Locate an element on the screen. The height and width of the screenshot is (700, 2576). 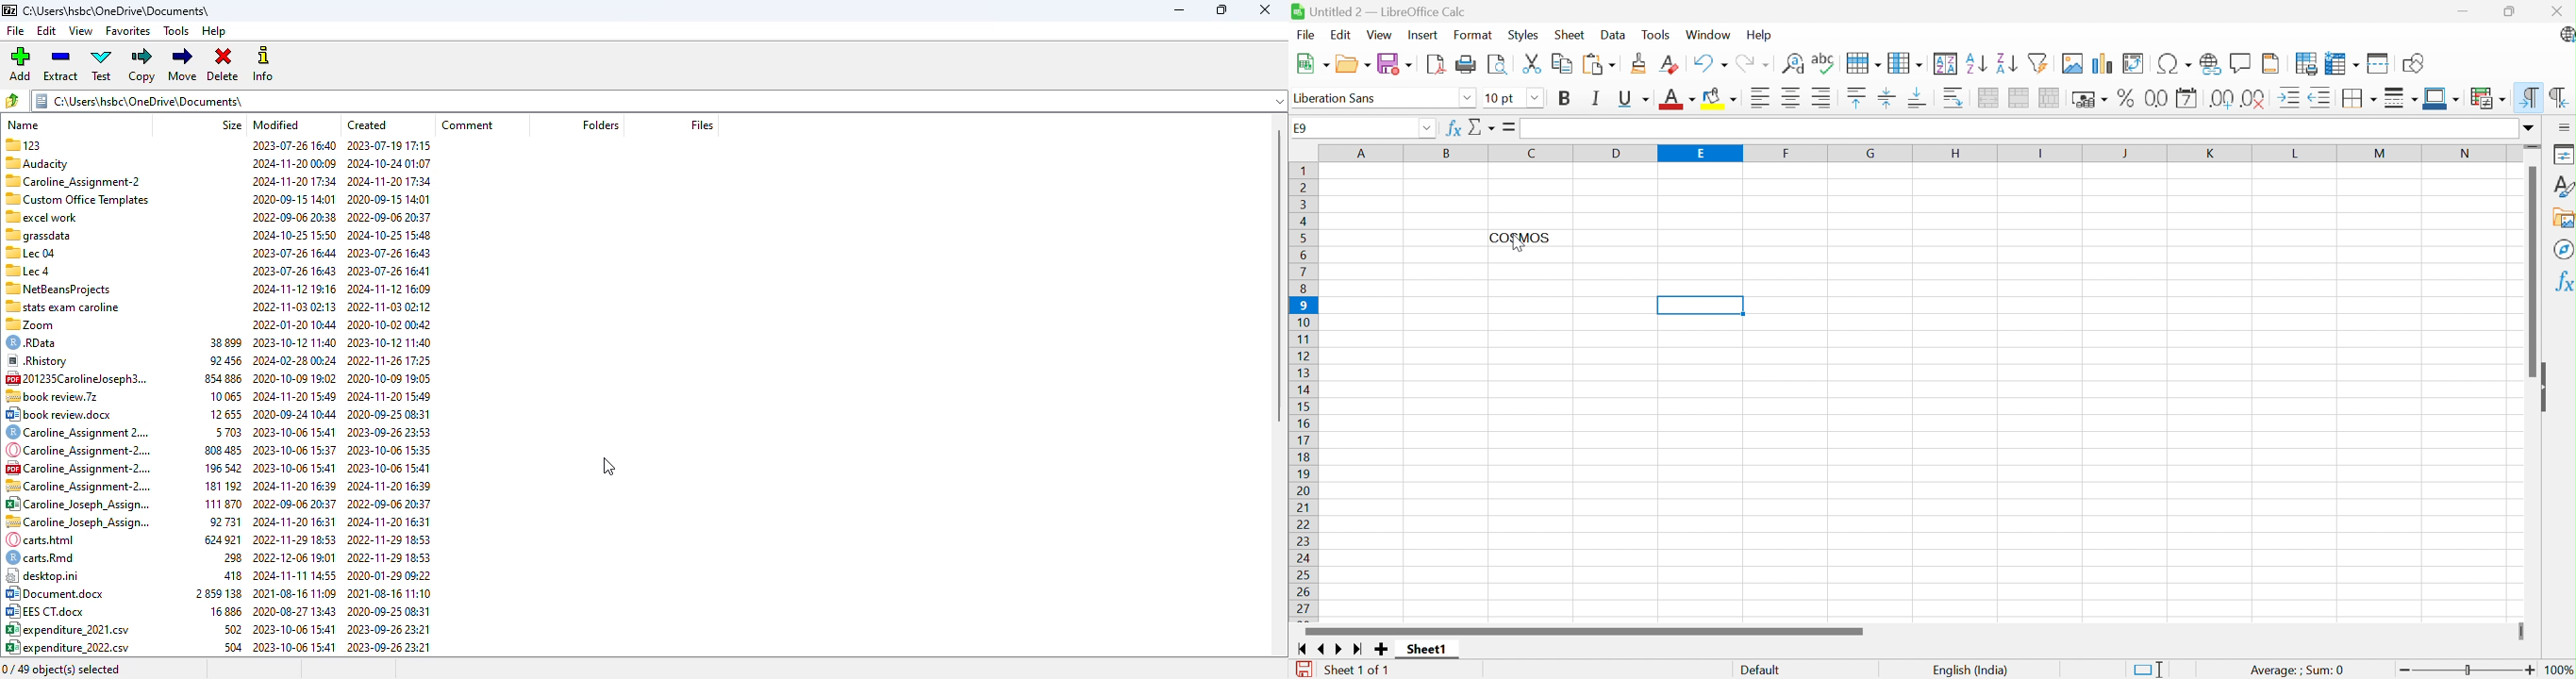
Clone formatting is located at coordinates (1640, 61).